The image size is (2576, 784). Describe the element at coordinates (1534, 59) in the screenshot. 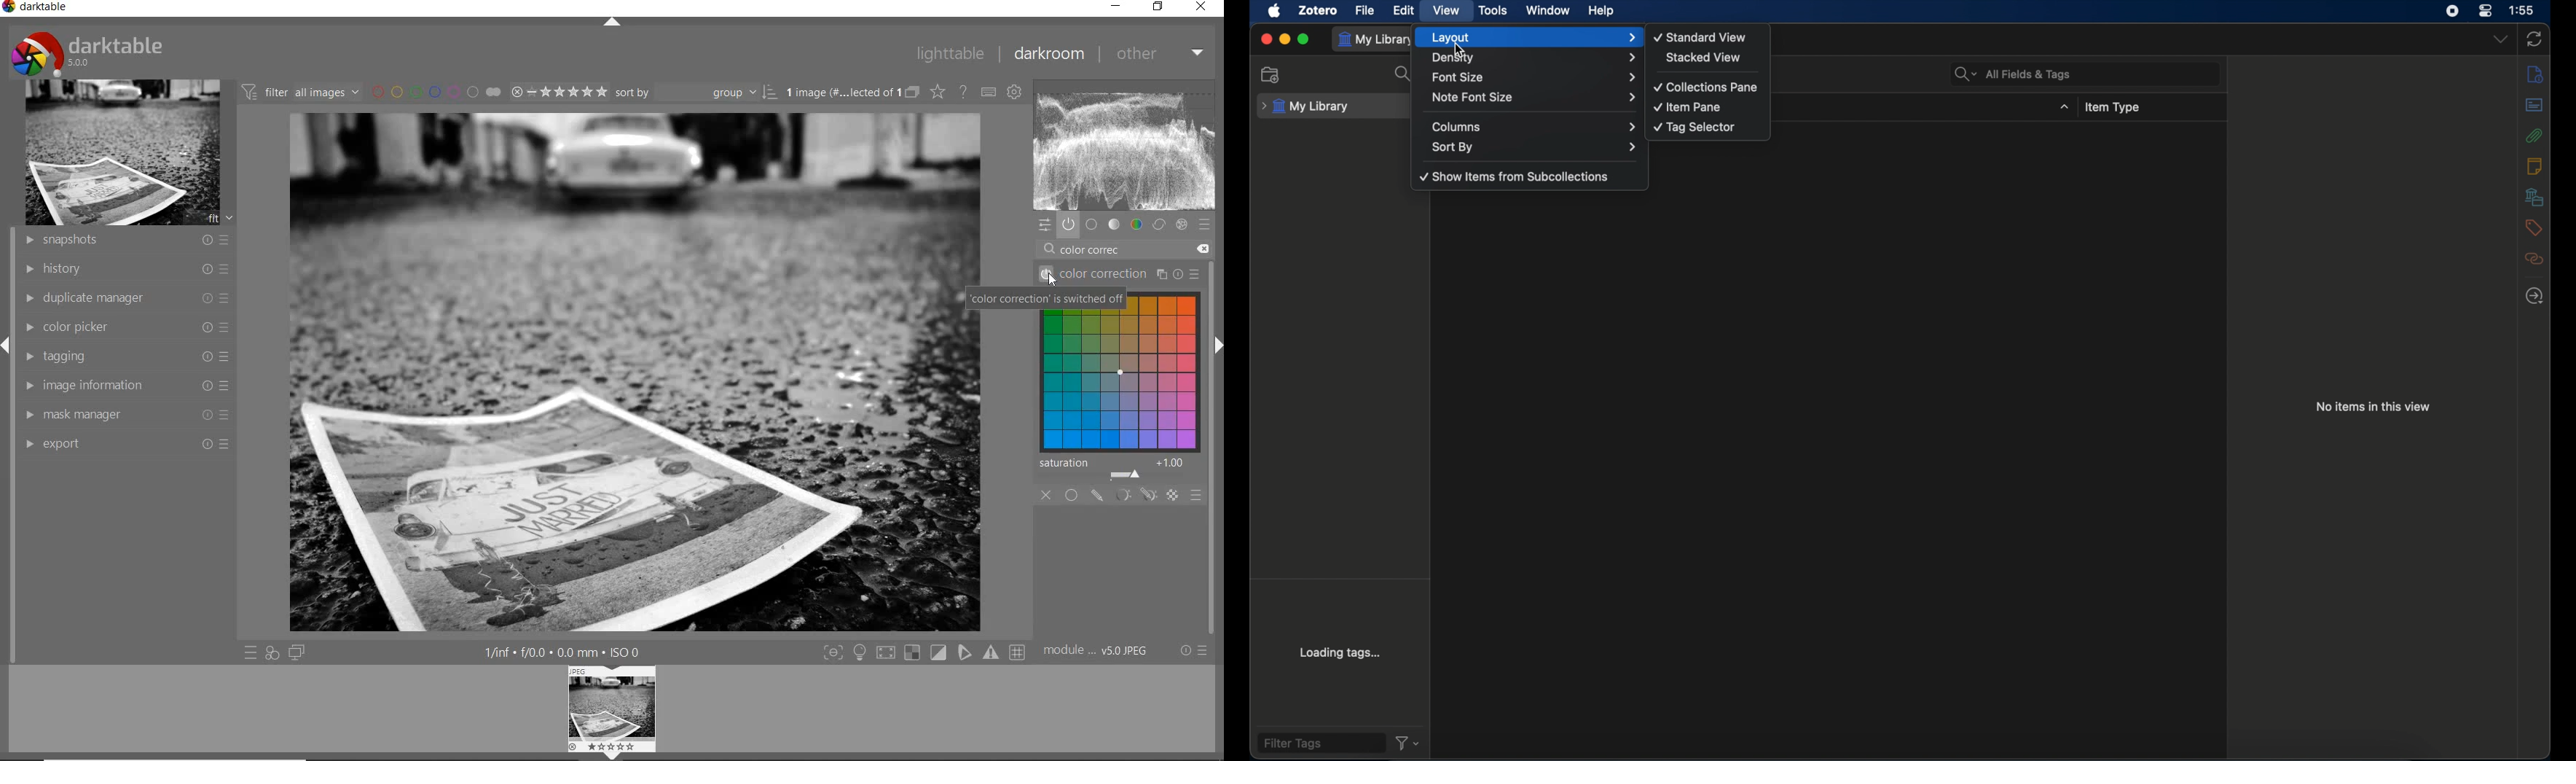

I see `density` at that location.